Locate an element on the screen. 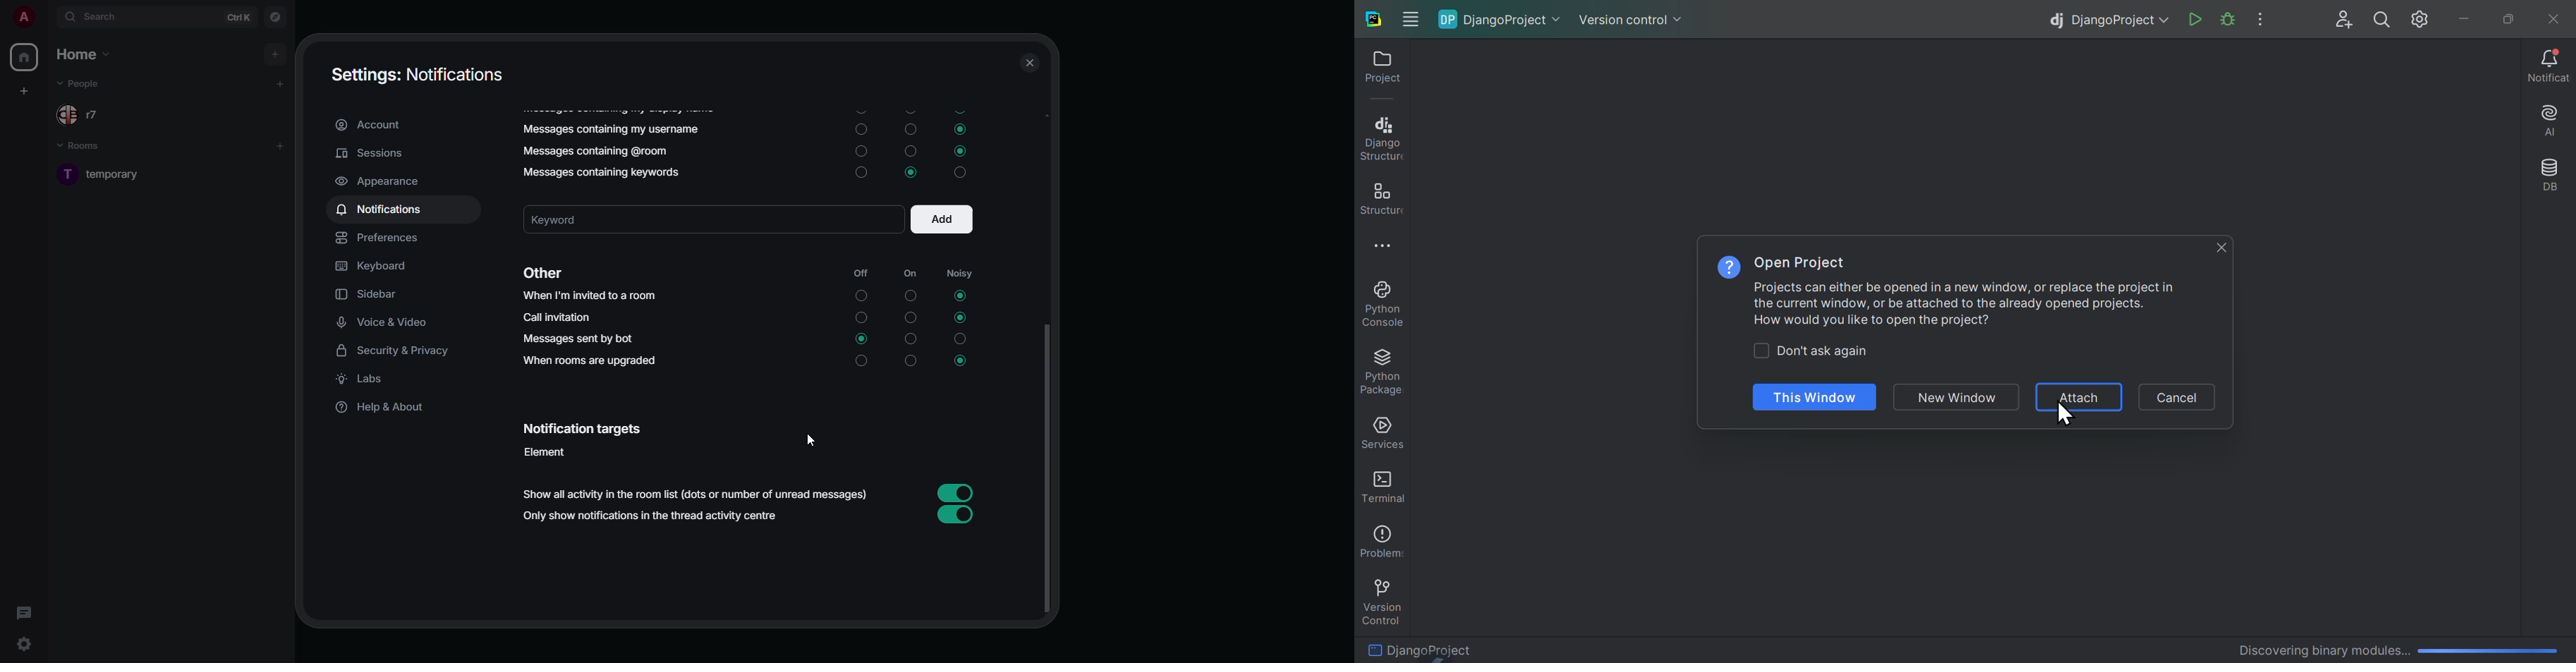  threads is located at coordinates (24, 613).